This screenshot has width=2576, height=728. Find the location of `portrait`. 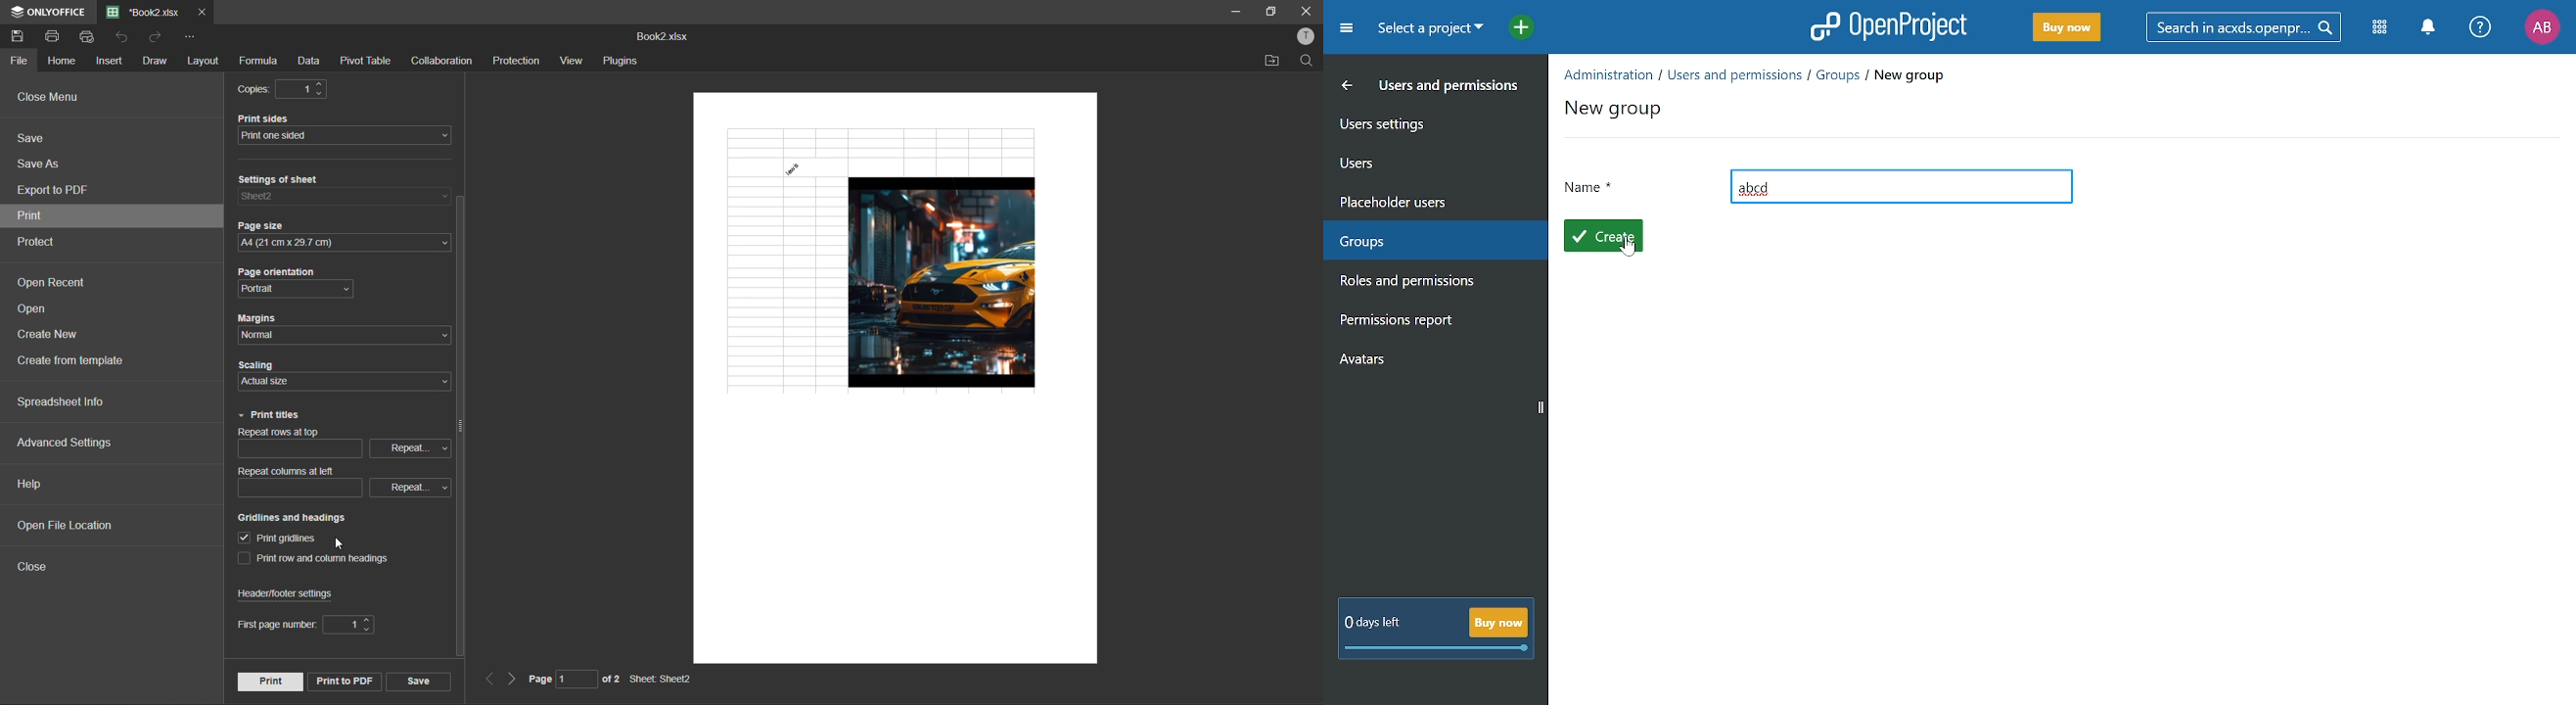

portrait is located at coordinates (268, 290).